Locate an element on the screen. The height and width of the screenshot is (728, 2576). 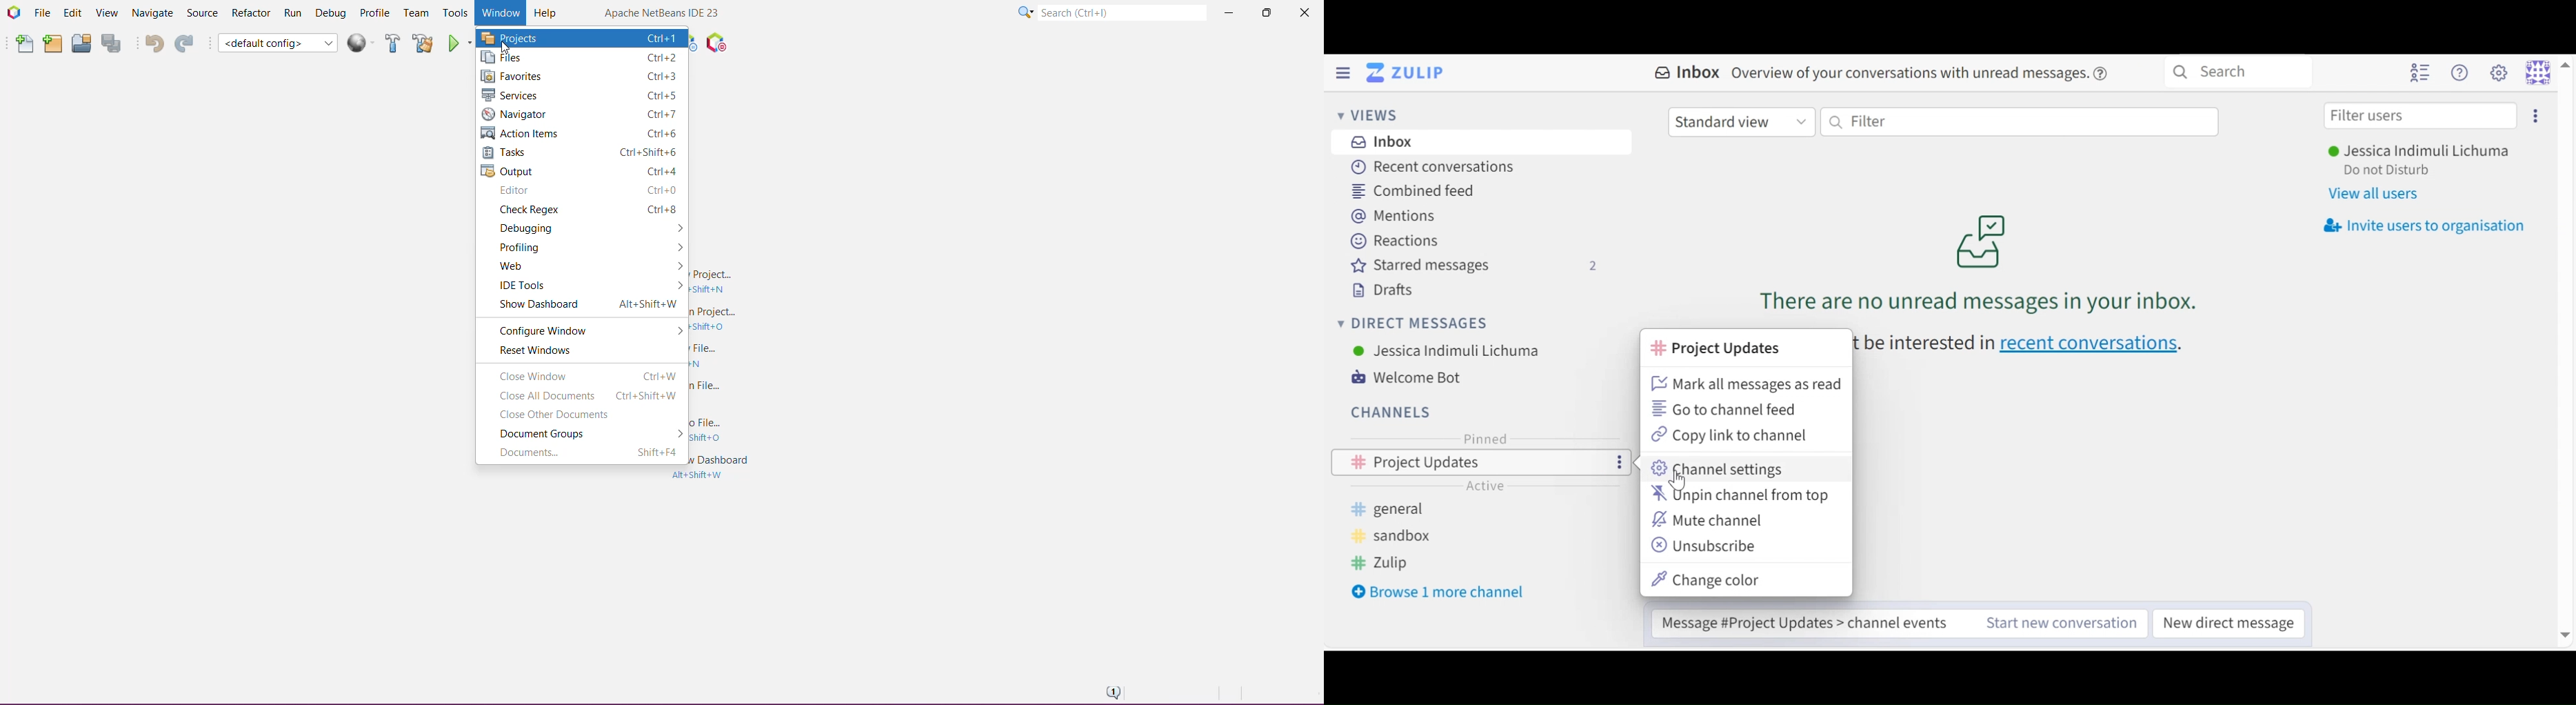
Reactions is located at coordinates (1397, 242).